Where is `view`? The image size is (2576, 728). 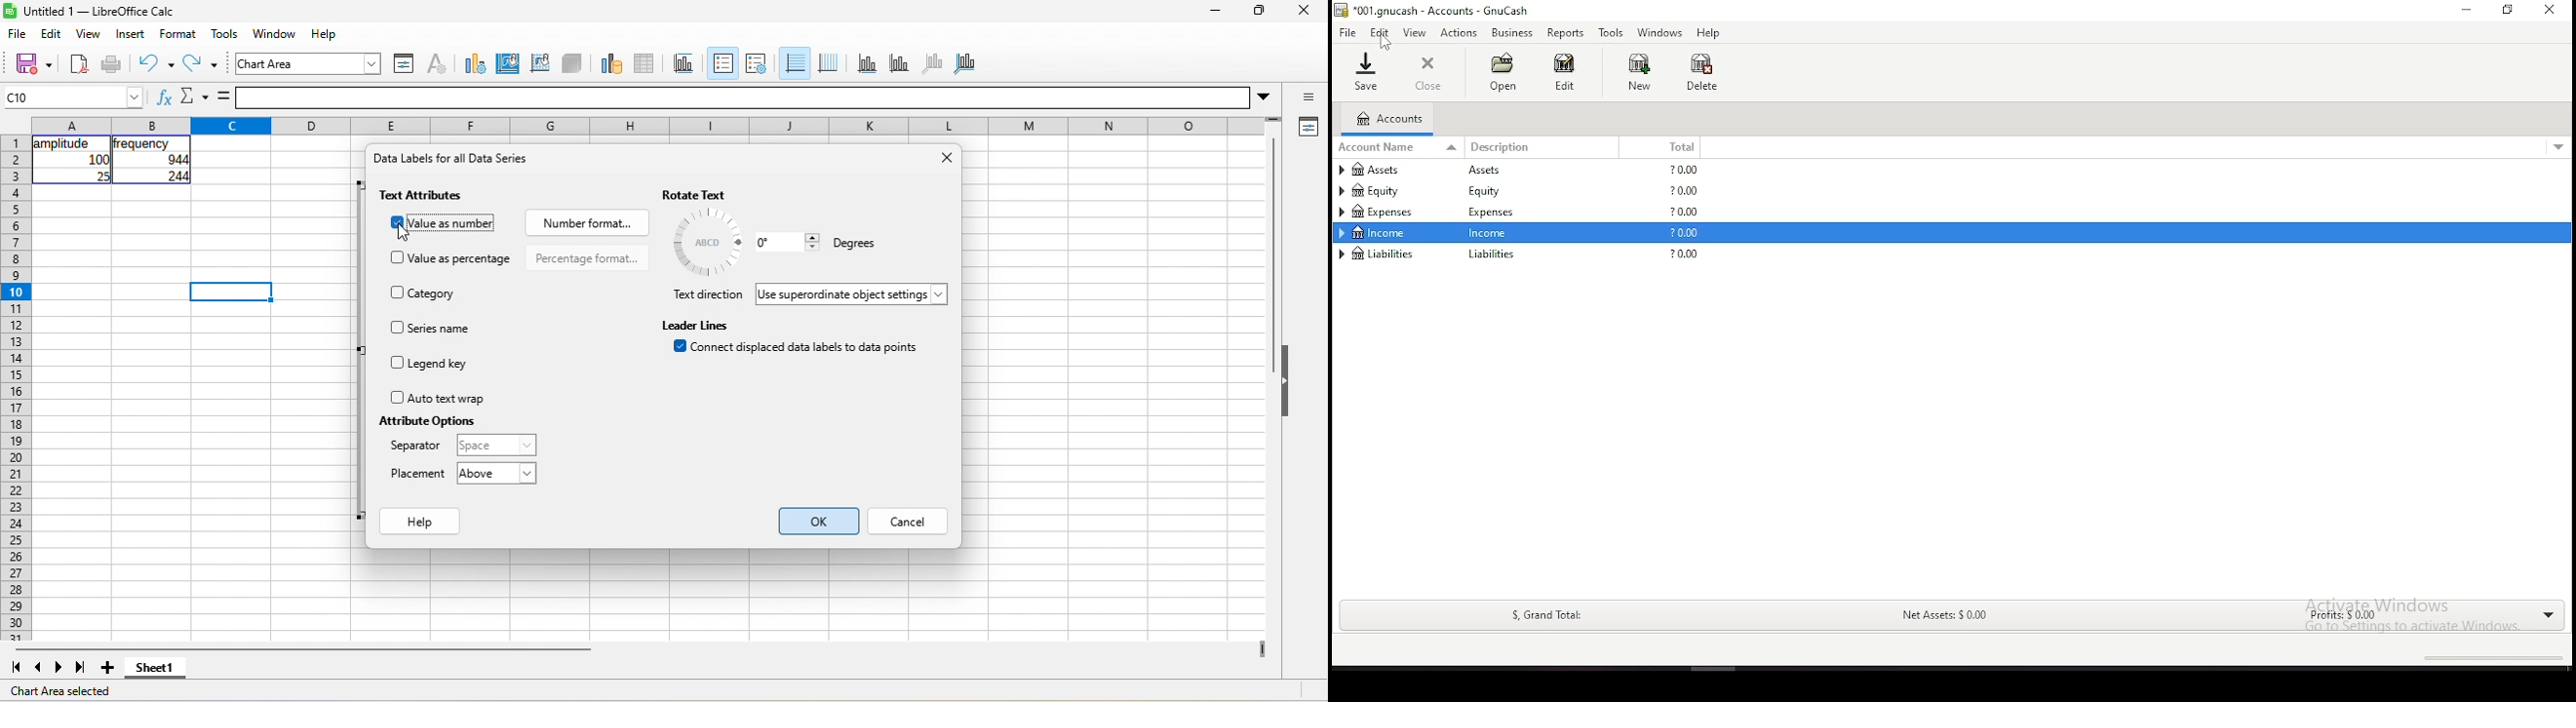 view is located at coordinates (1415, 33).